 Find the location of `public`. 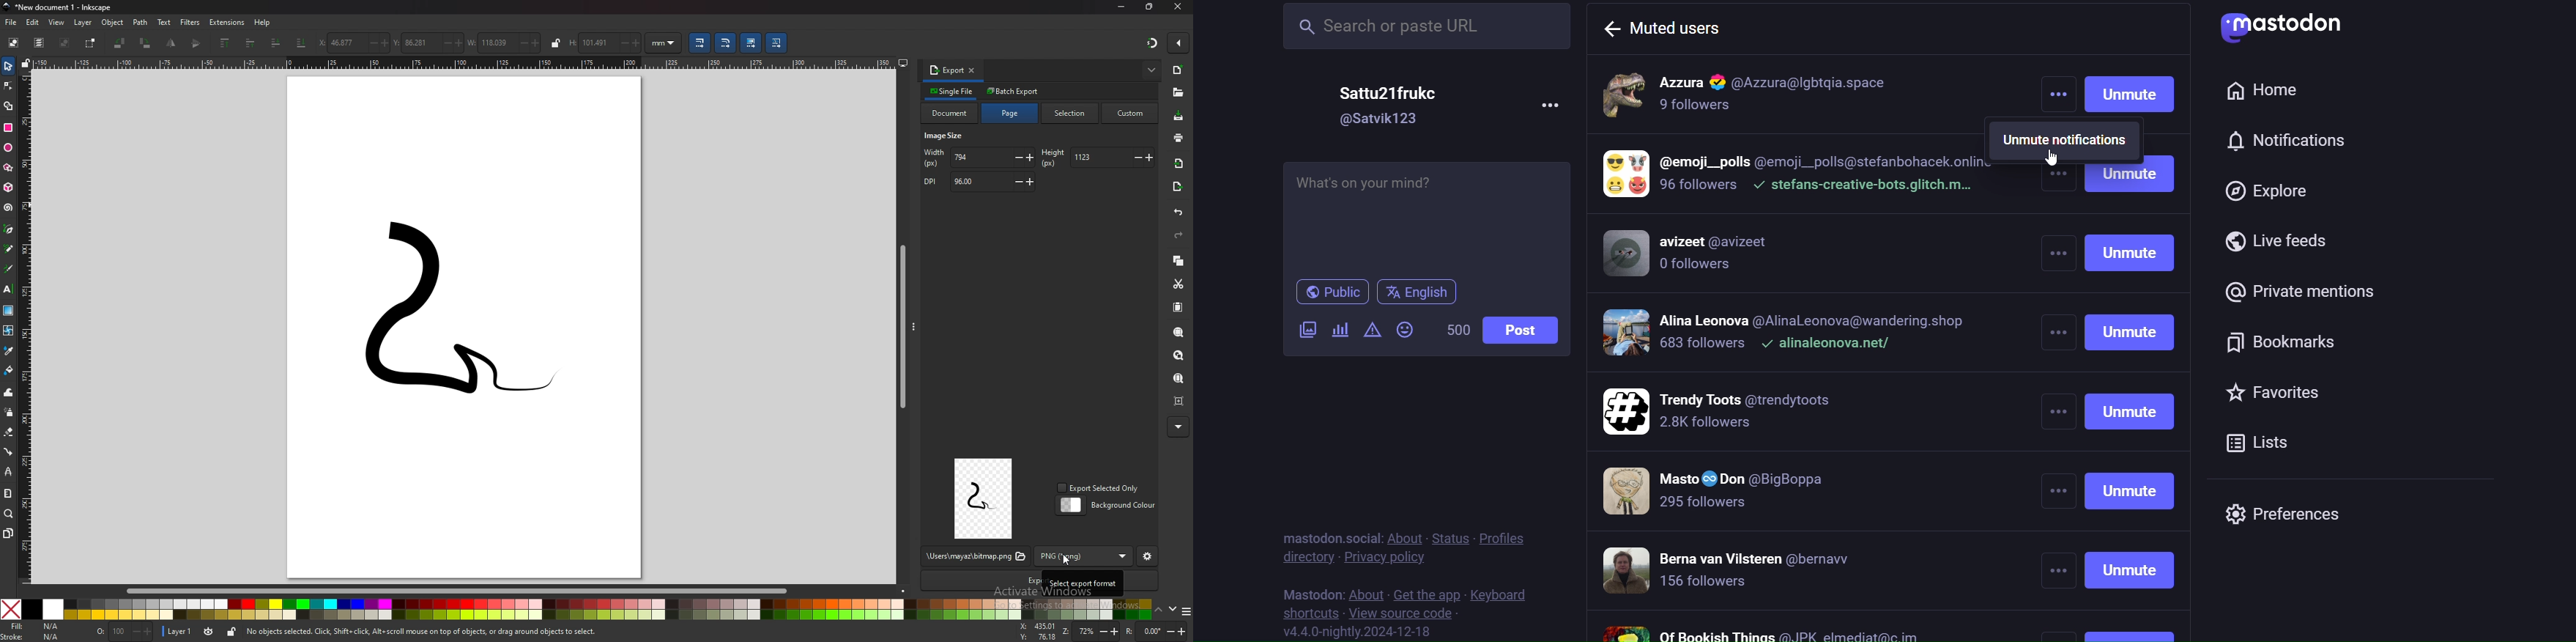

public is located at coordinates (1332, 293).